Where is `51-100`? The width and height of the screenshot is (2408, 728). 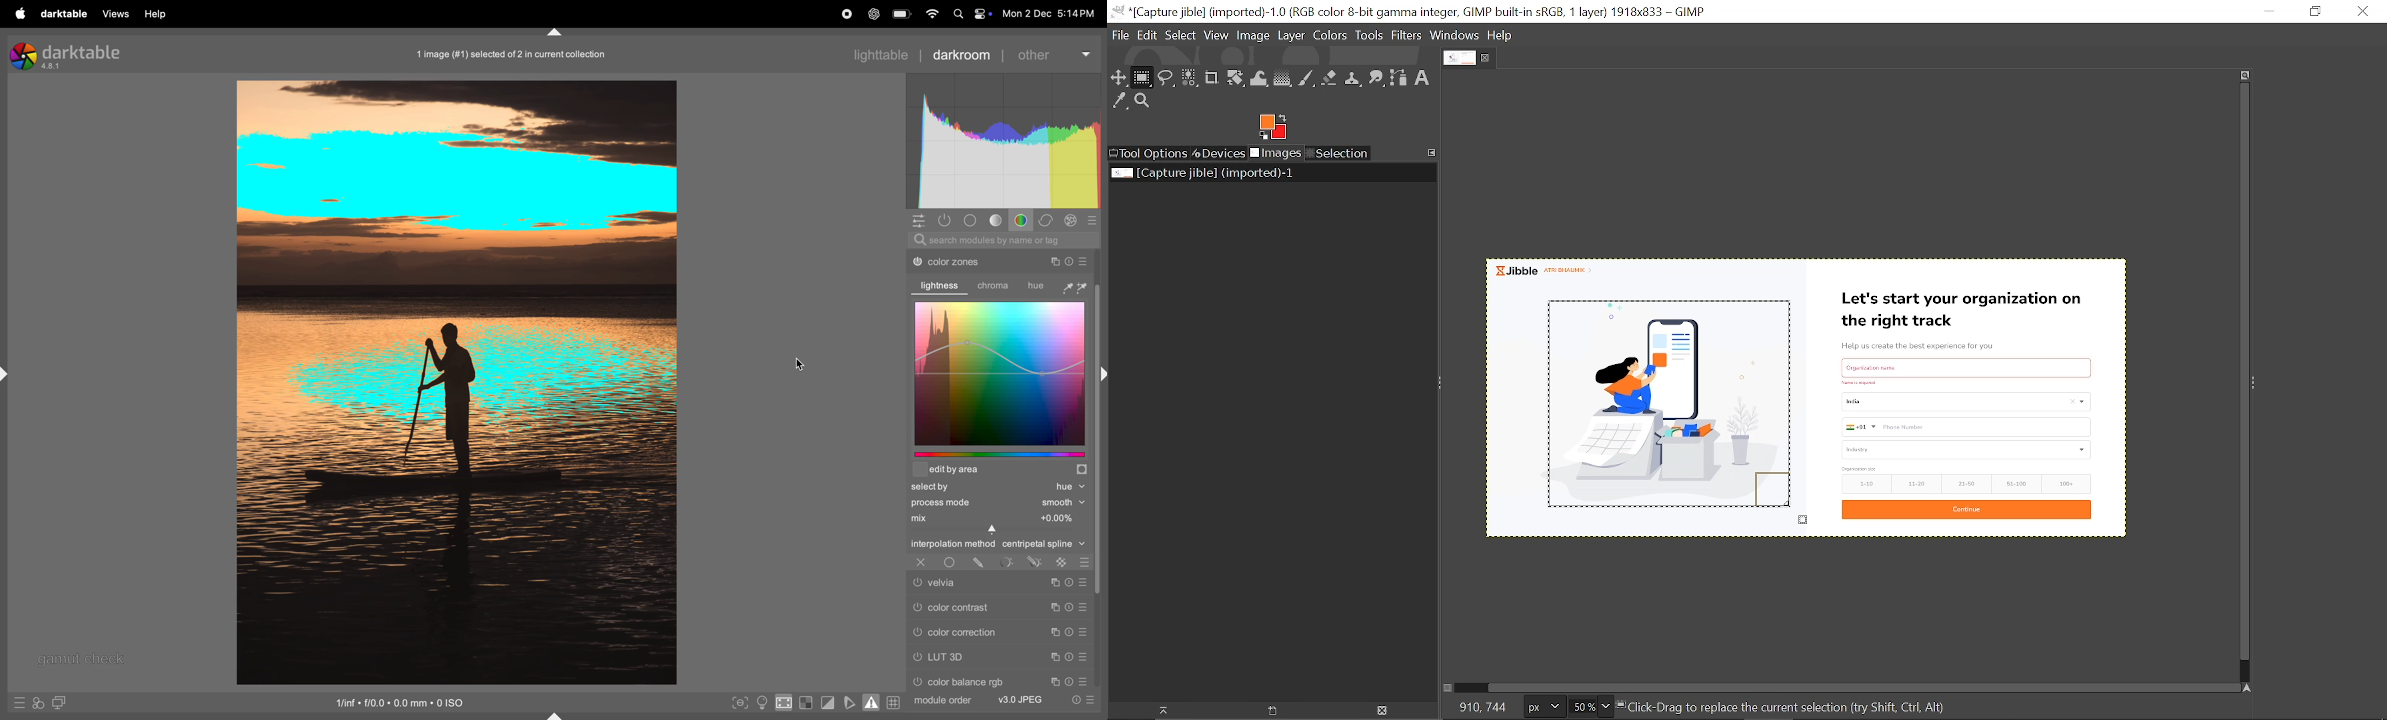 51-100 is located at coordinates (2014, 483).